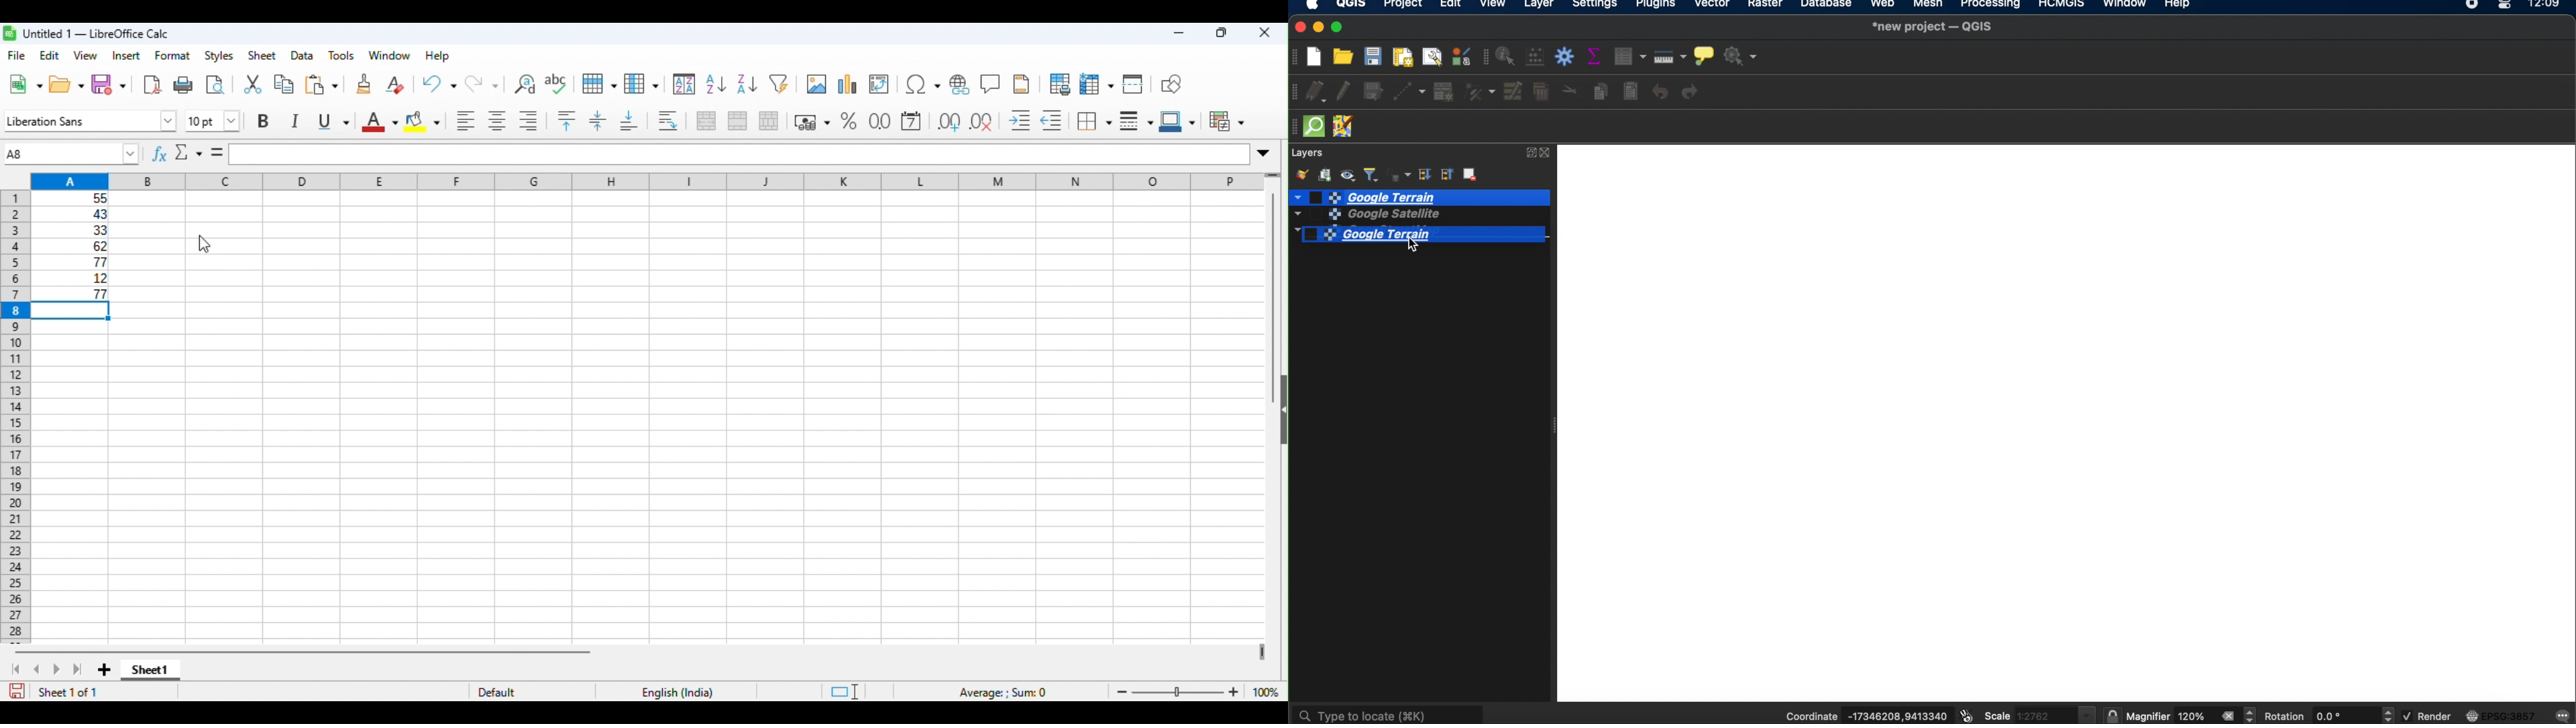  What do you see at coordinates (1177, 121) in the screenshot?
I see `border color` at bounding box center [1177, 121].